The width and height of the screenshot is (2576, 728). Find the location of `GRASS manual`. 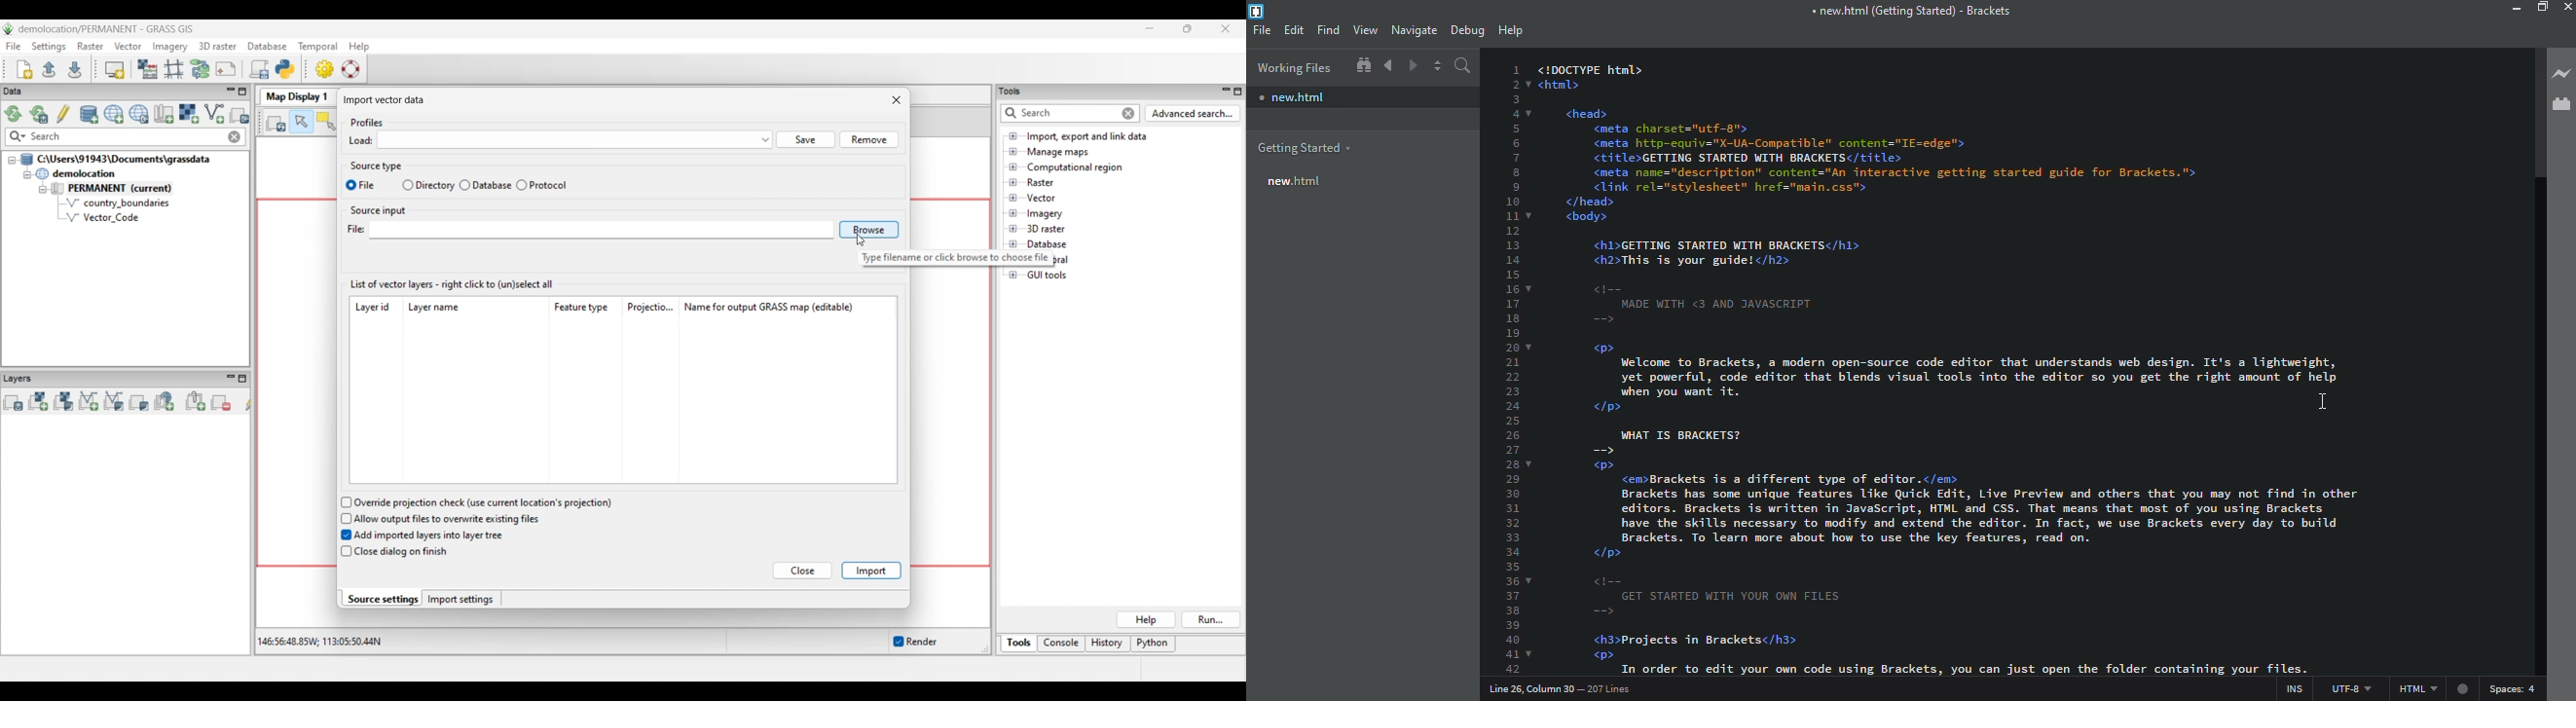

GRASS manual is located at coordinates (350, 69).